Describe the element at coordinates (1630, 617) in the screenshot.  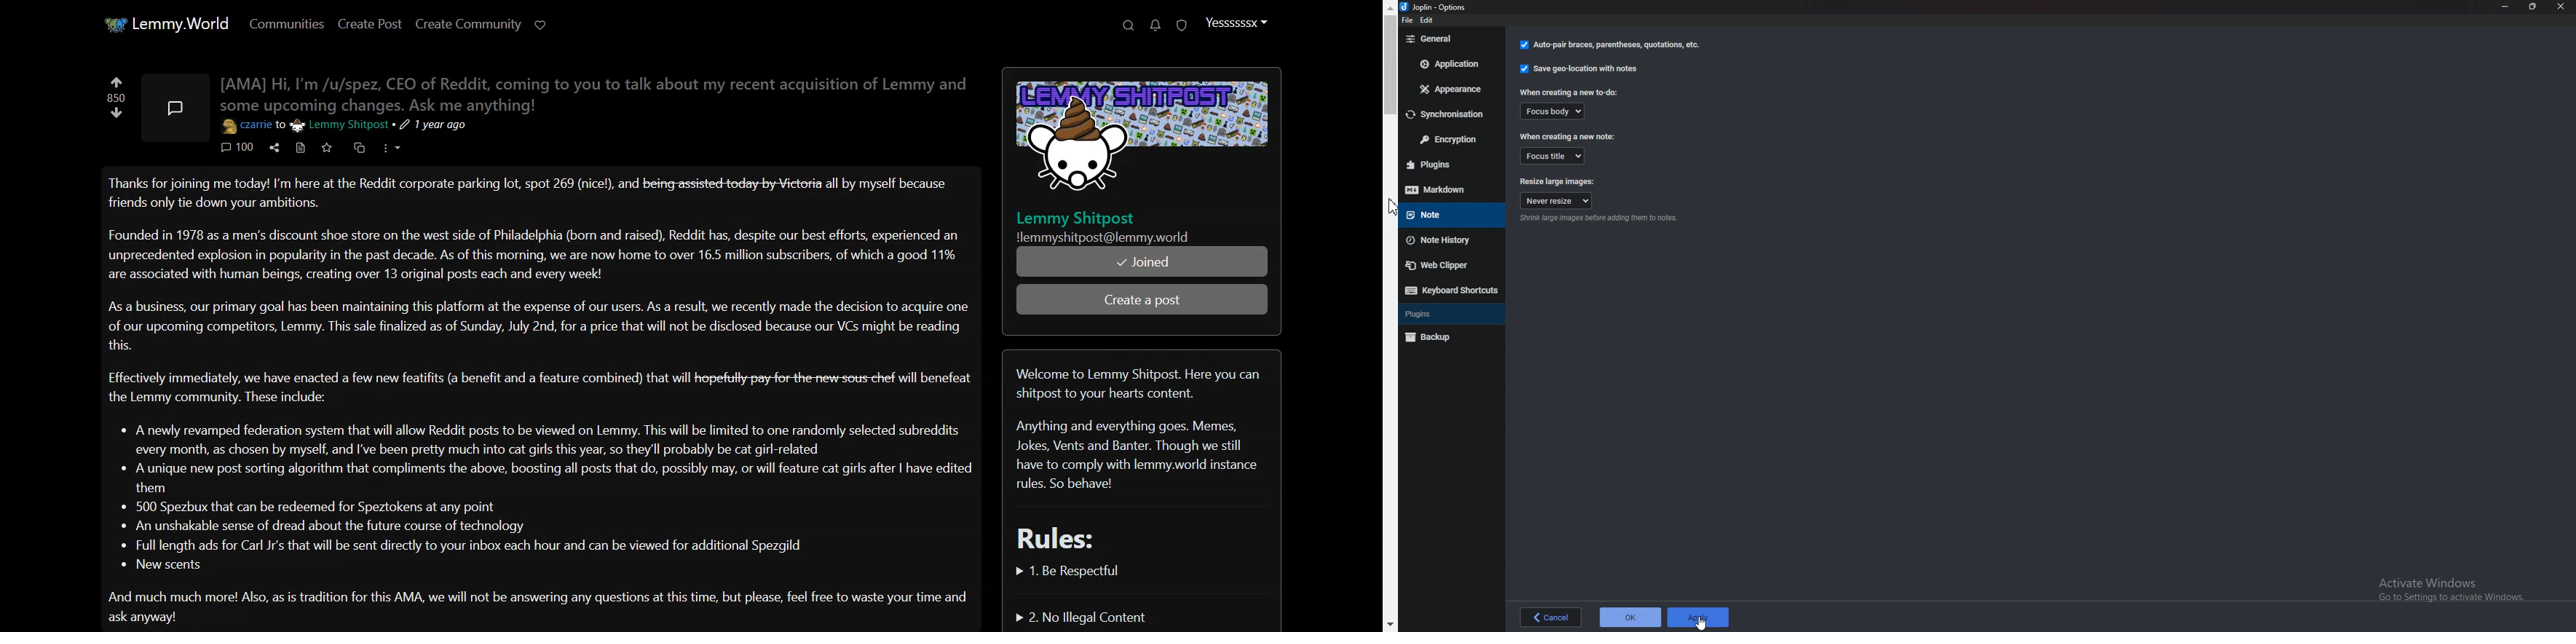
I see `ok` at that location.